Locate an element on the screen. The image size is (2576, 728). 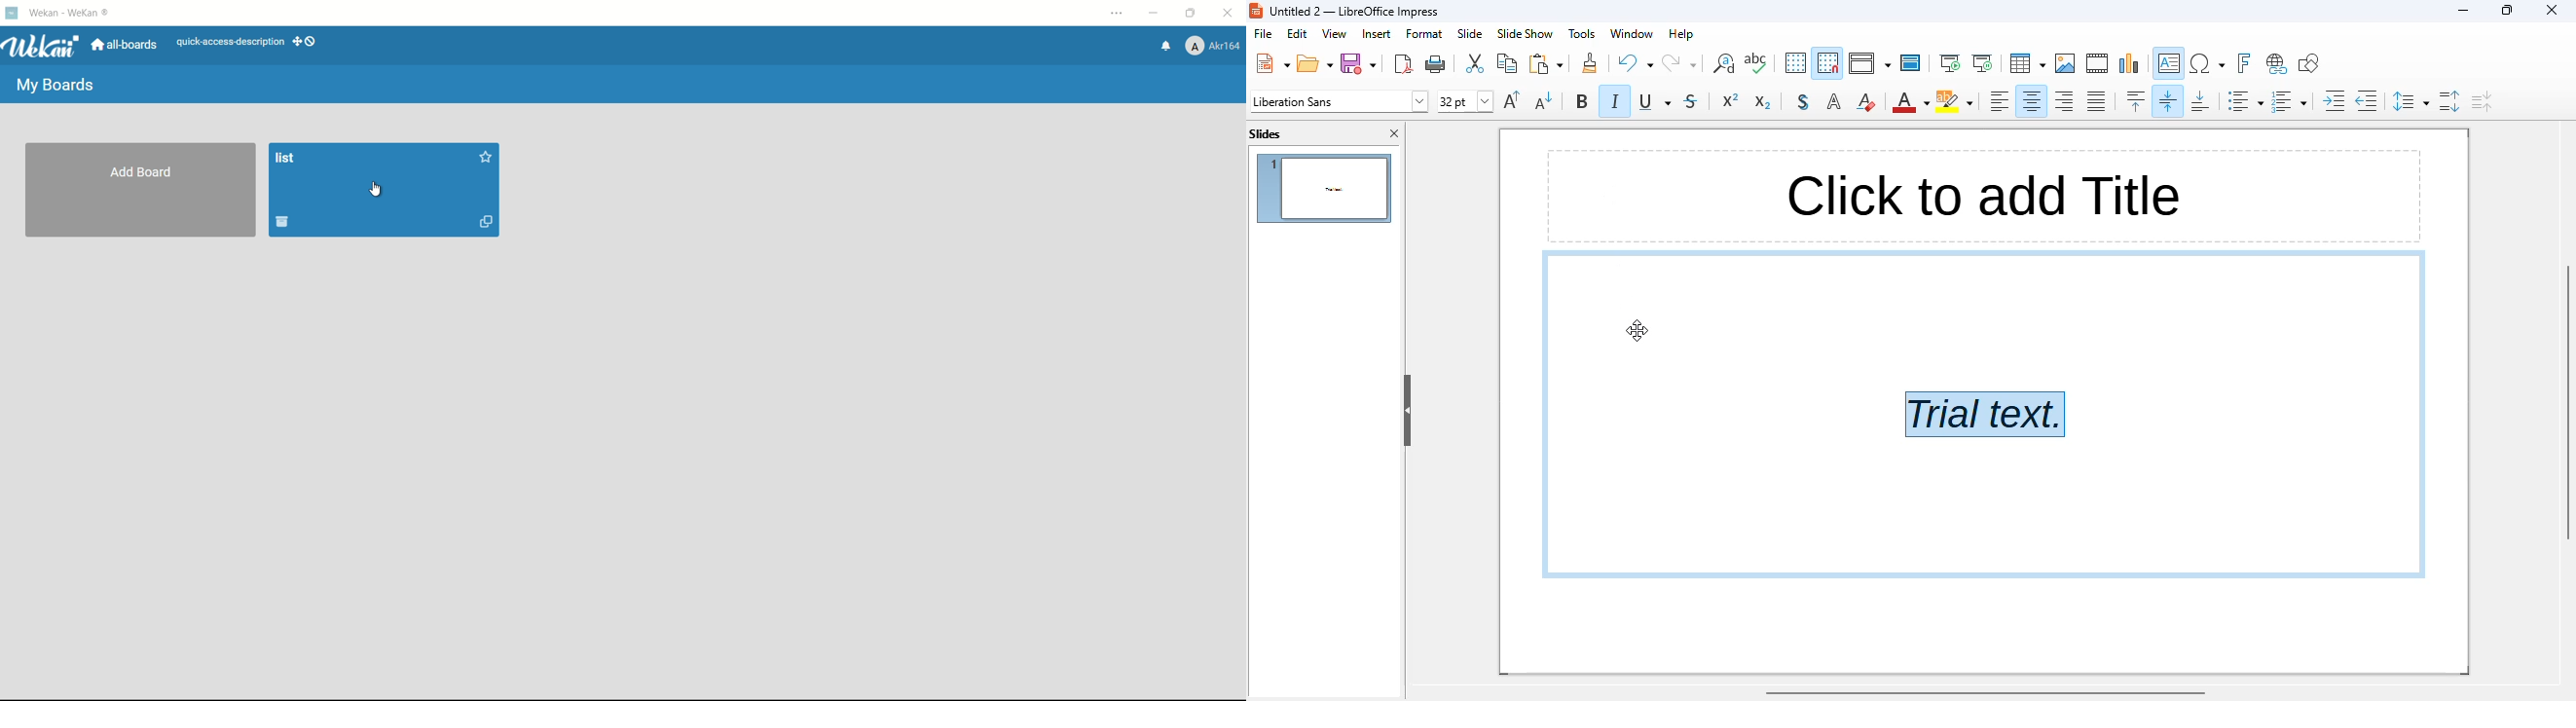
insert chart is located at coordinates (2130, 63).